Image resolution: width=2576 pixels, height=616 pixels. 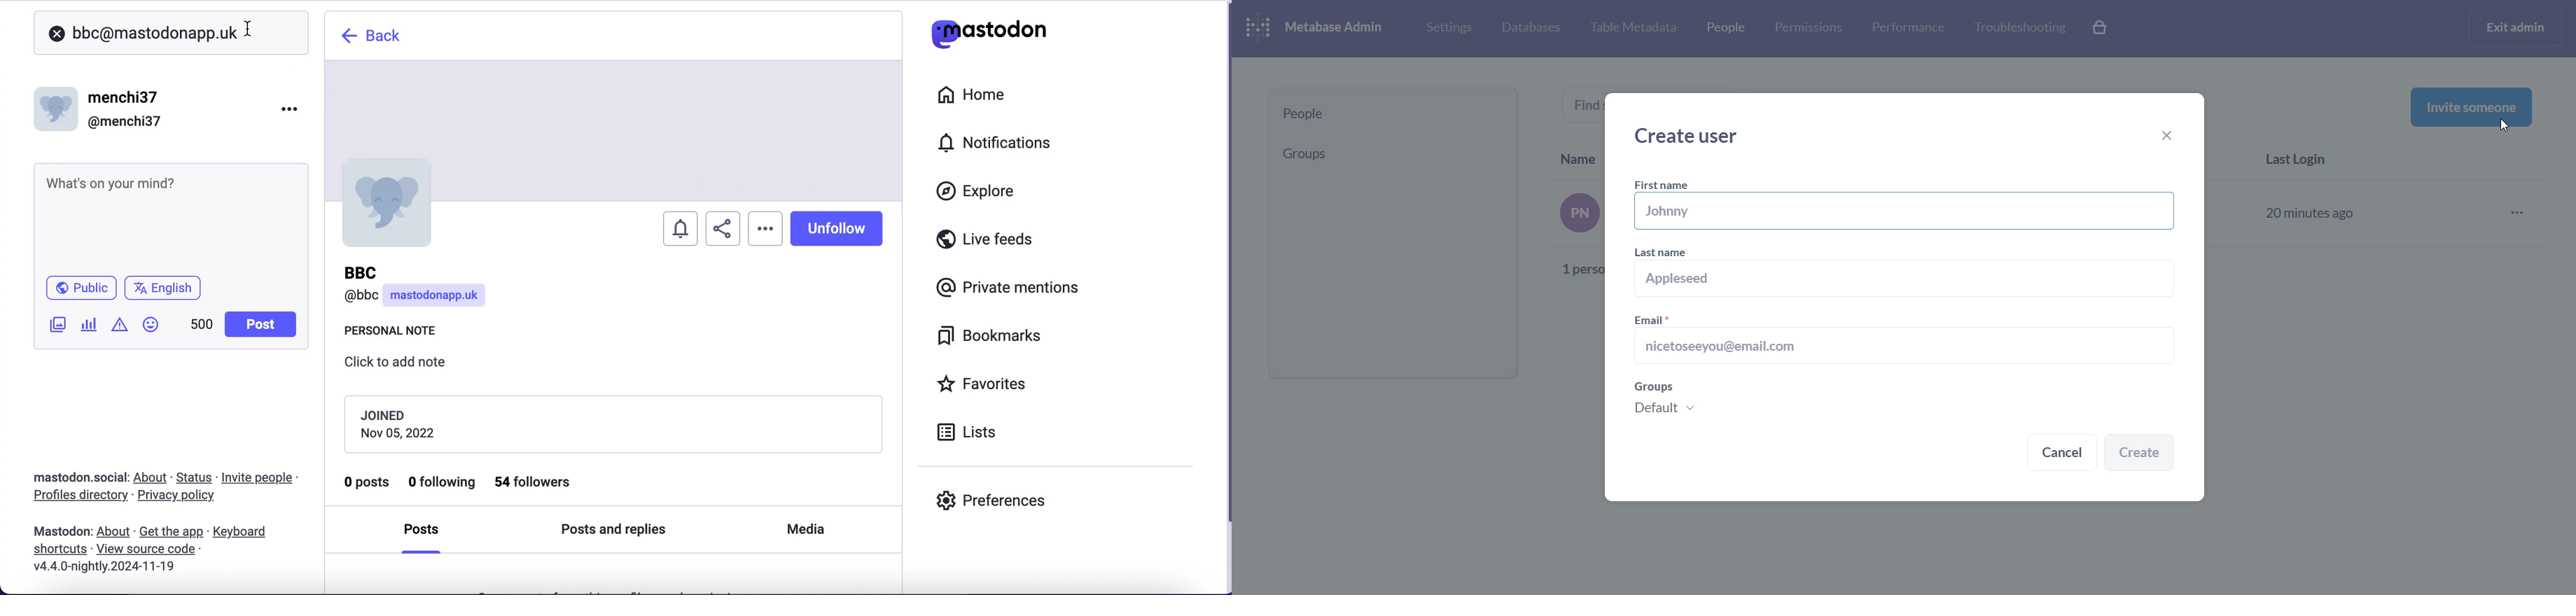 I want to click on about, so click(x=115, y=532).